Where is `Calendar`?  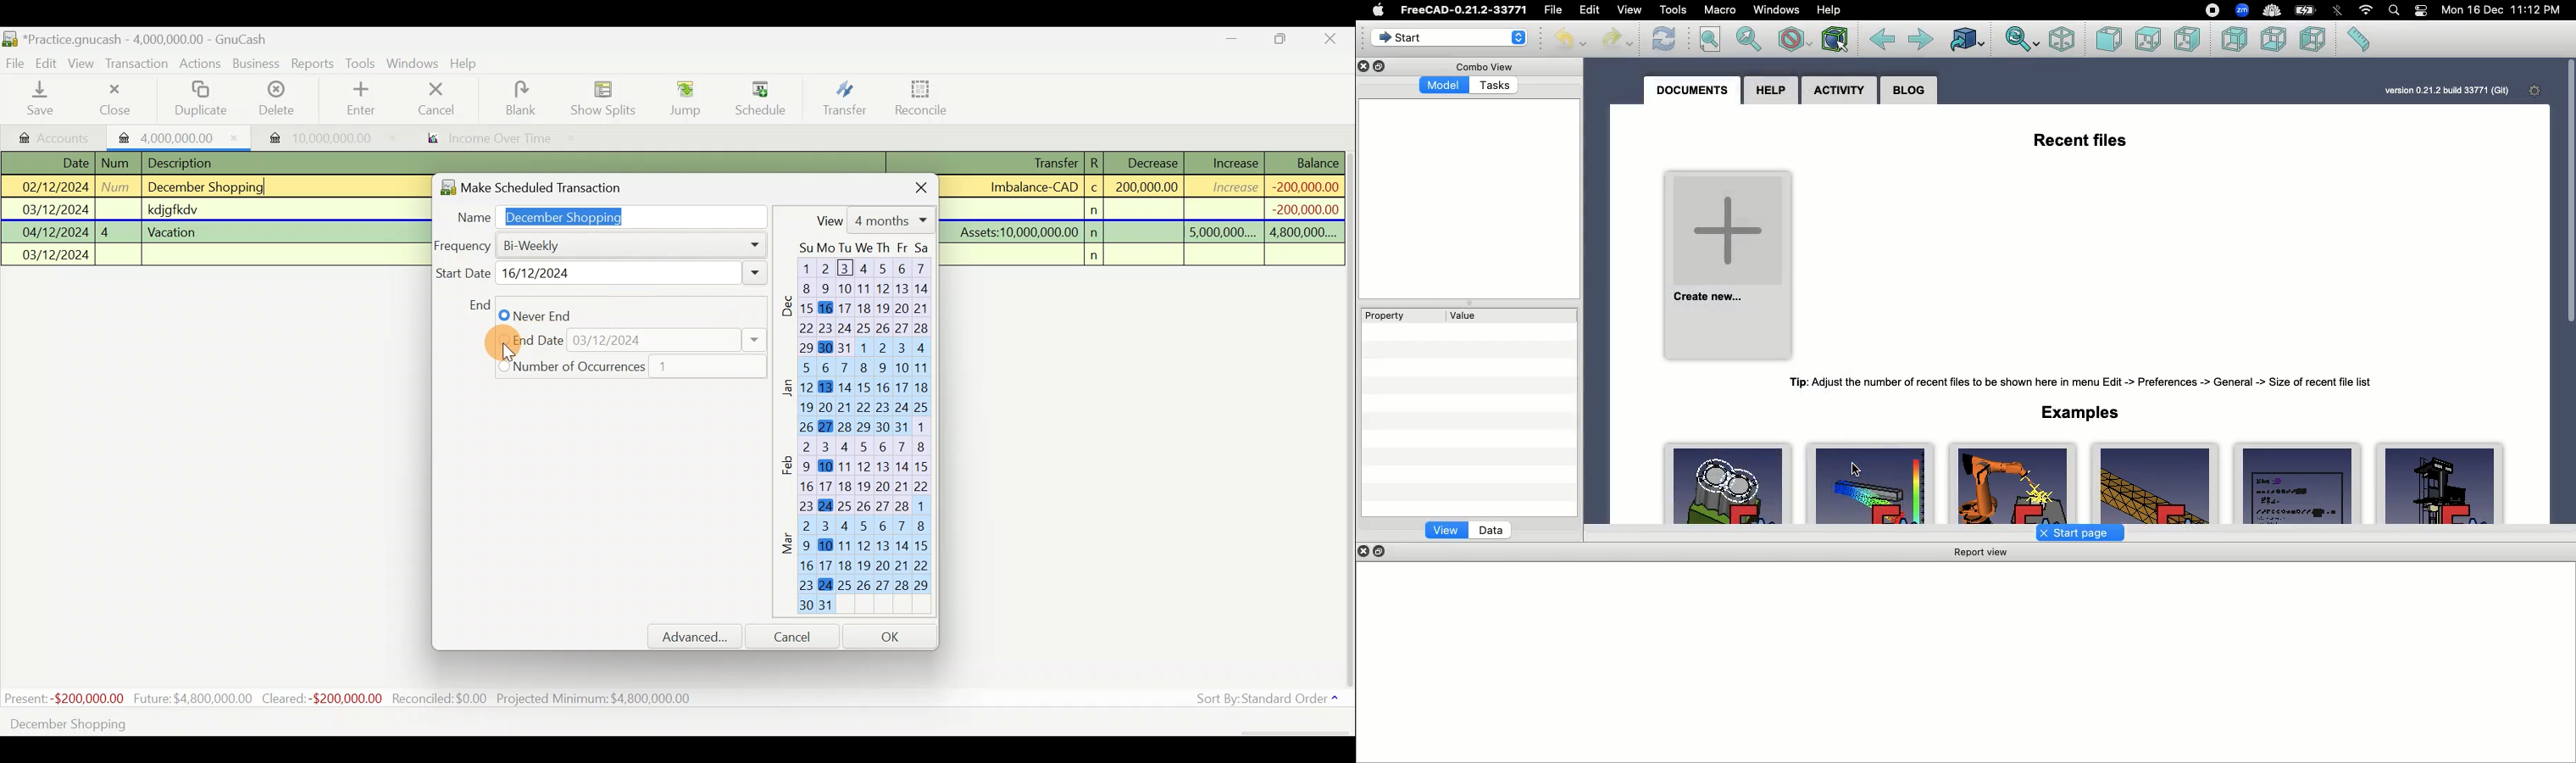 Calendar is located at coordinates (861, 432).